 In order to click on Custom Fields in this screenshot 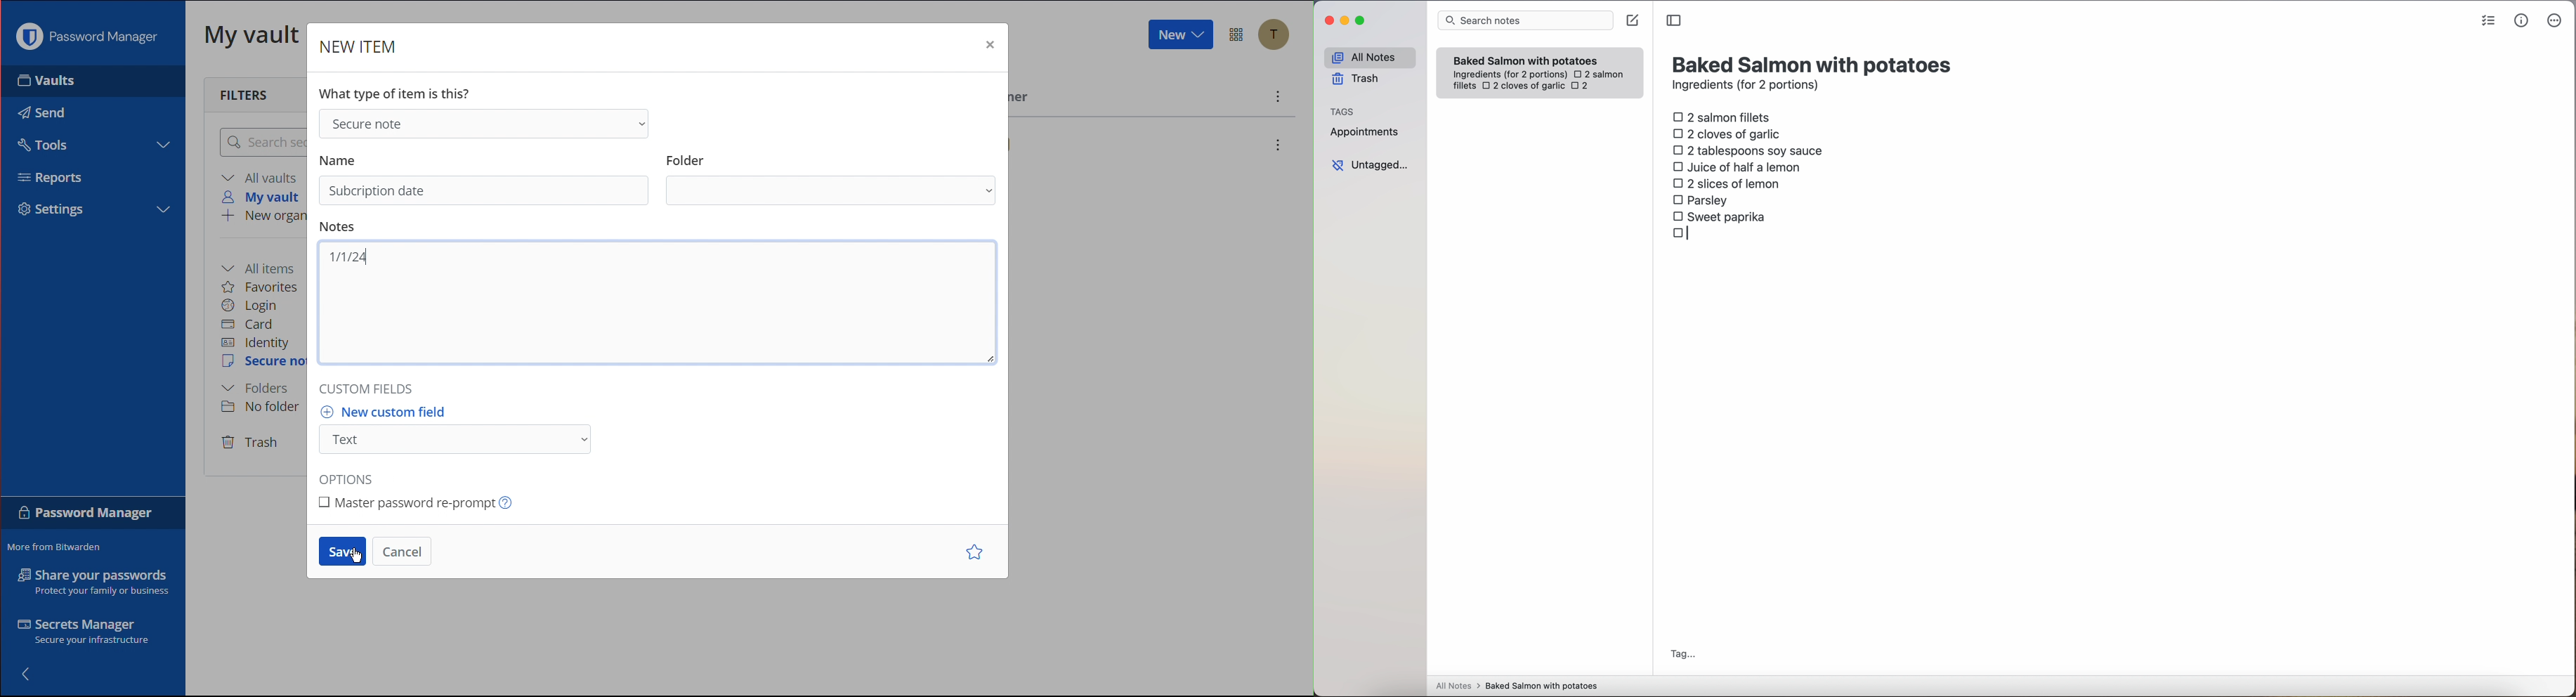, I will do `click(370, 385)`.